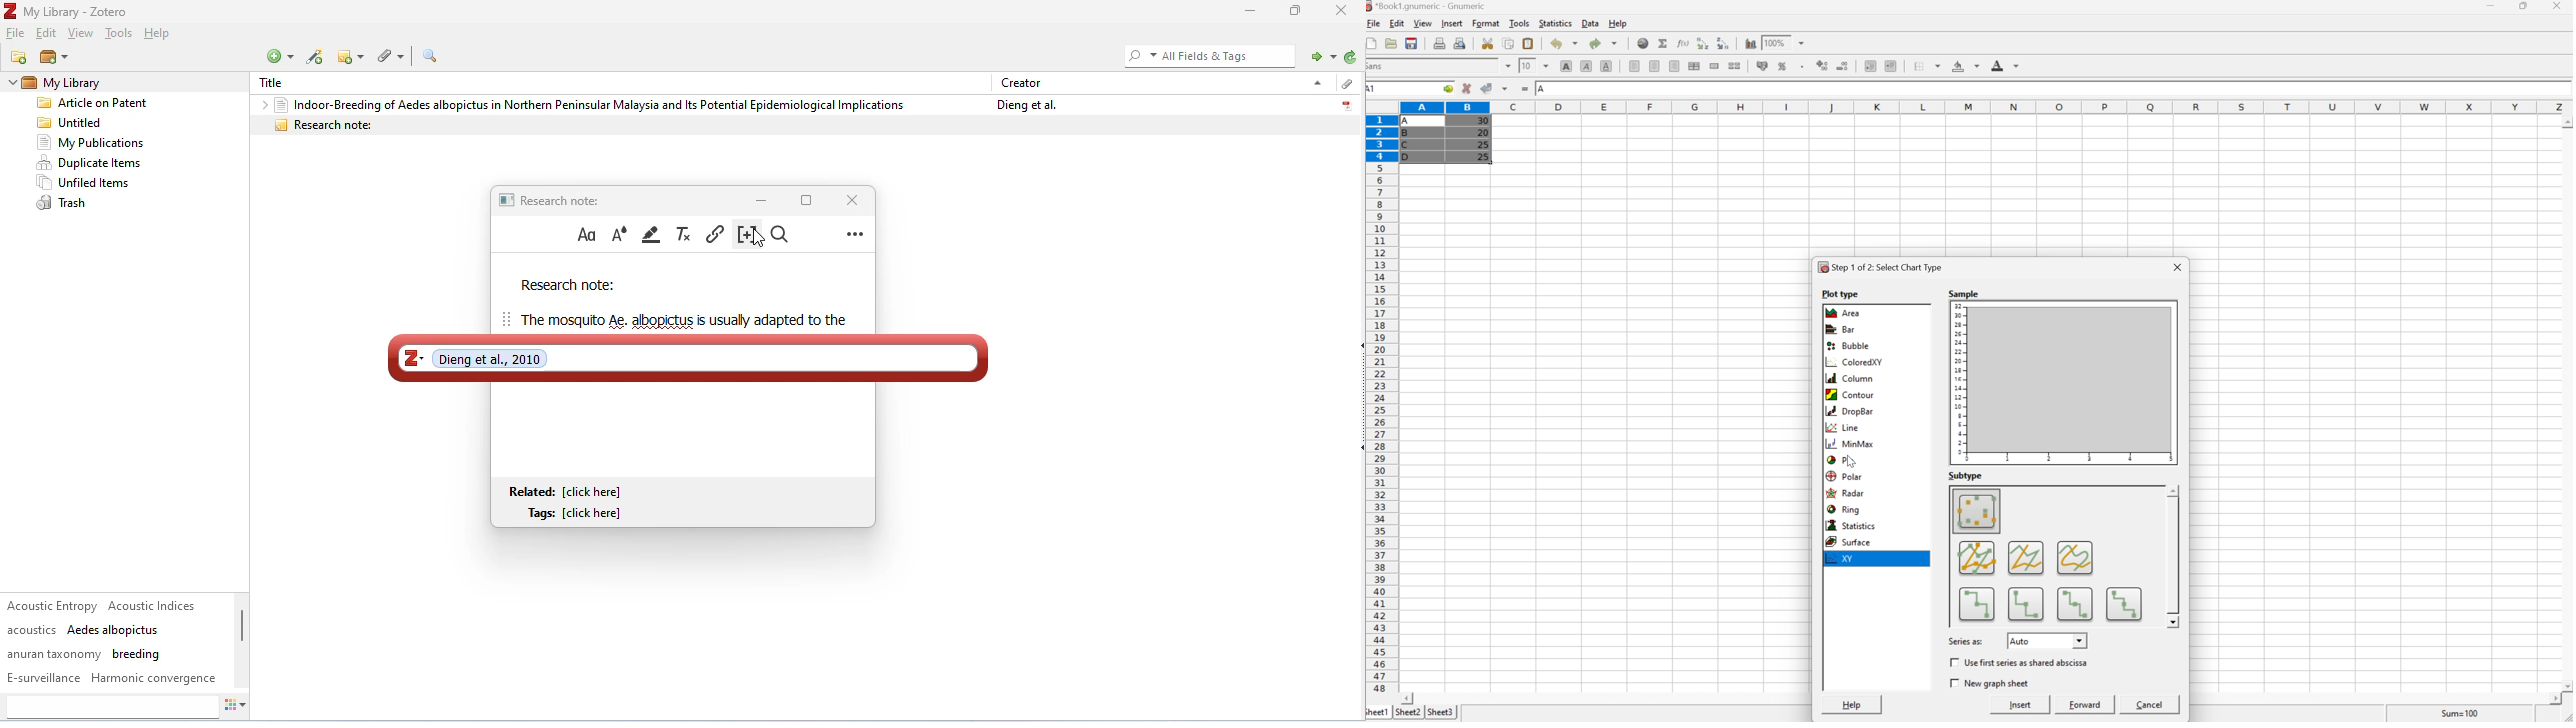 This screenshot has height=728, width=2576. What do you see at coordinates (91, 163) in the screenshot?
I see `duplicate items` at bounding box center [91, 163].